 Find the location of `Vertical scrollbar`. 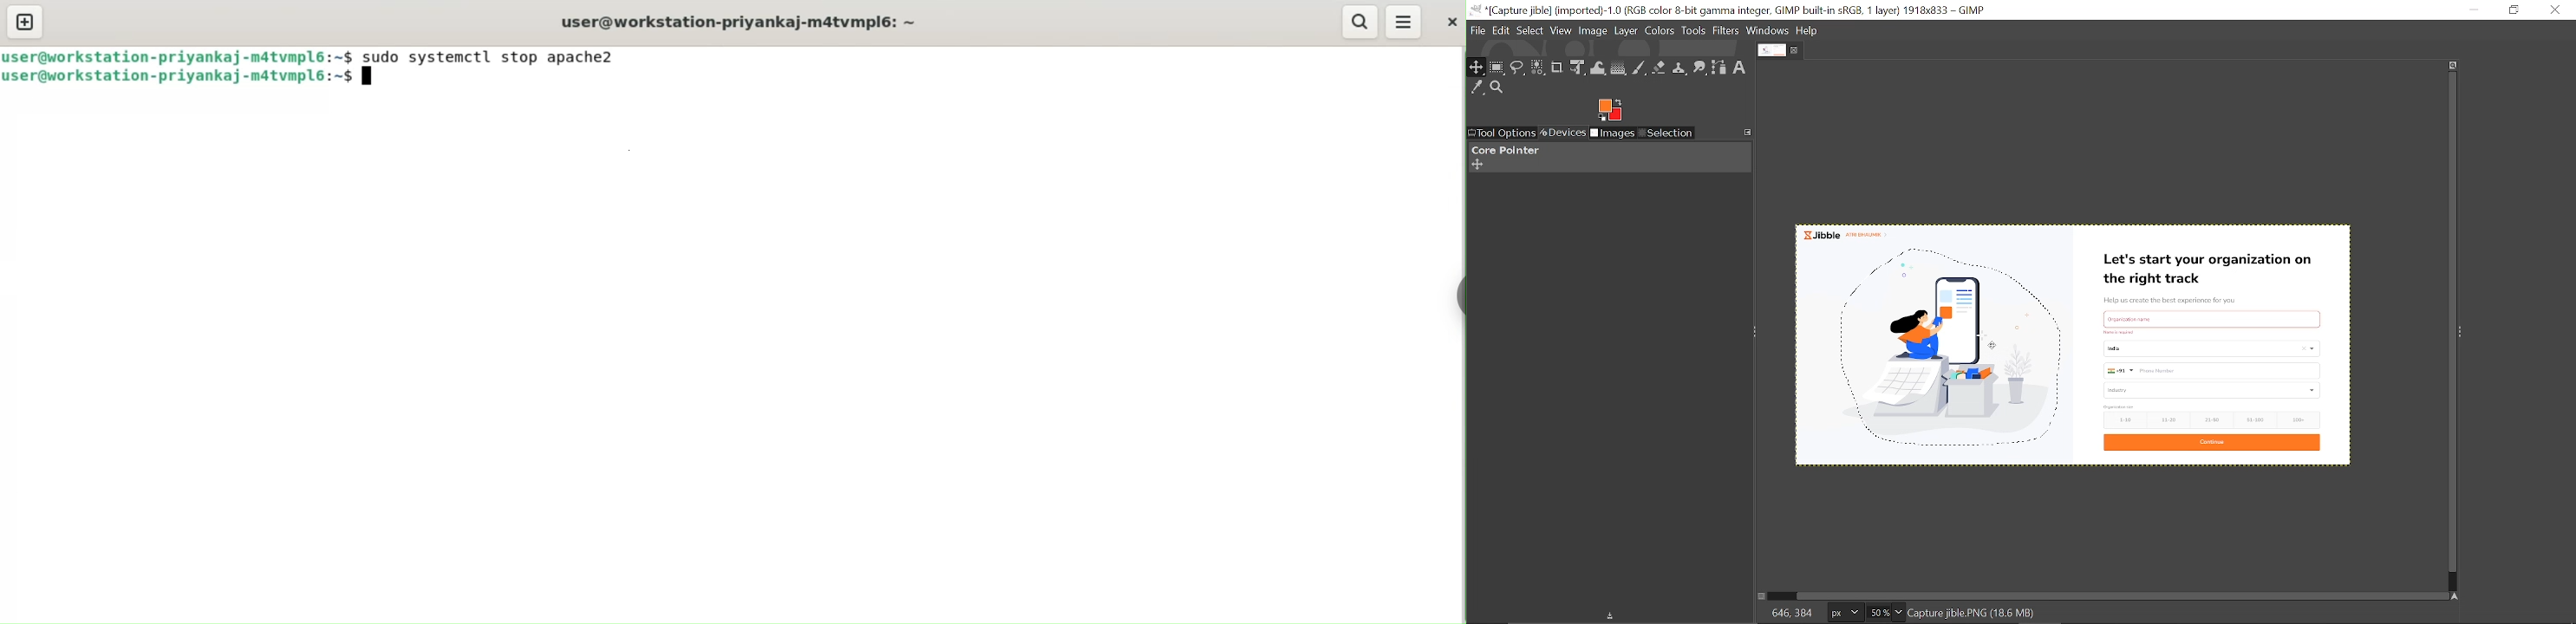

Vertical scrollbar is located at coordinates (2449, 323).